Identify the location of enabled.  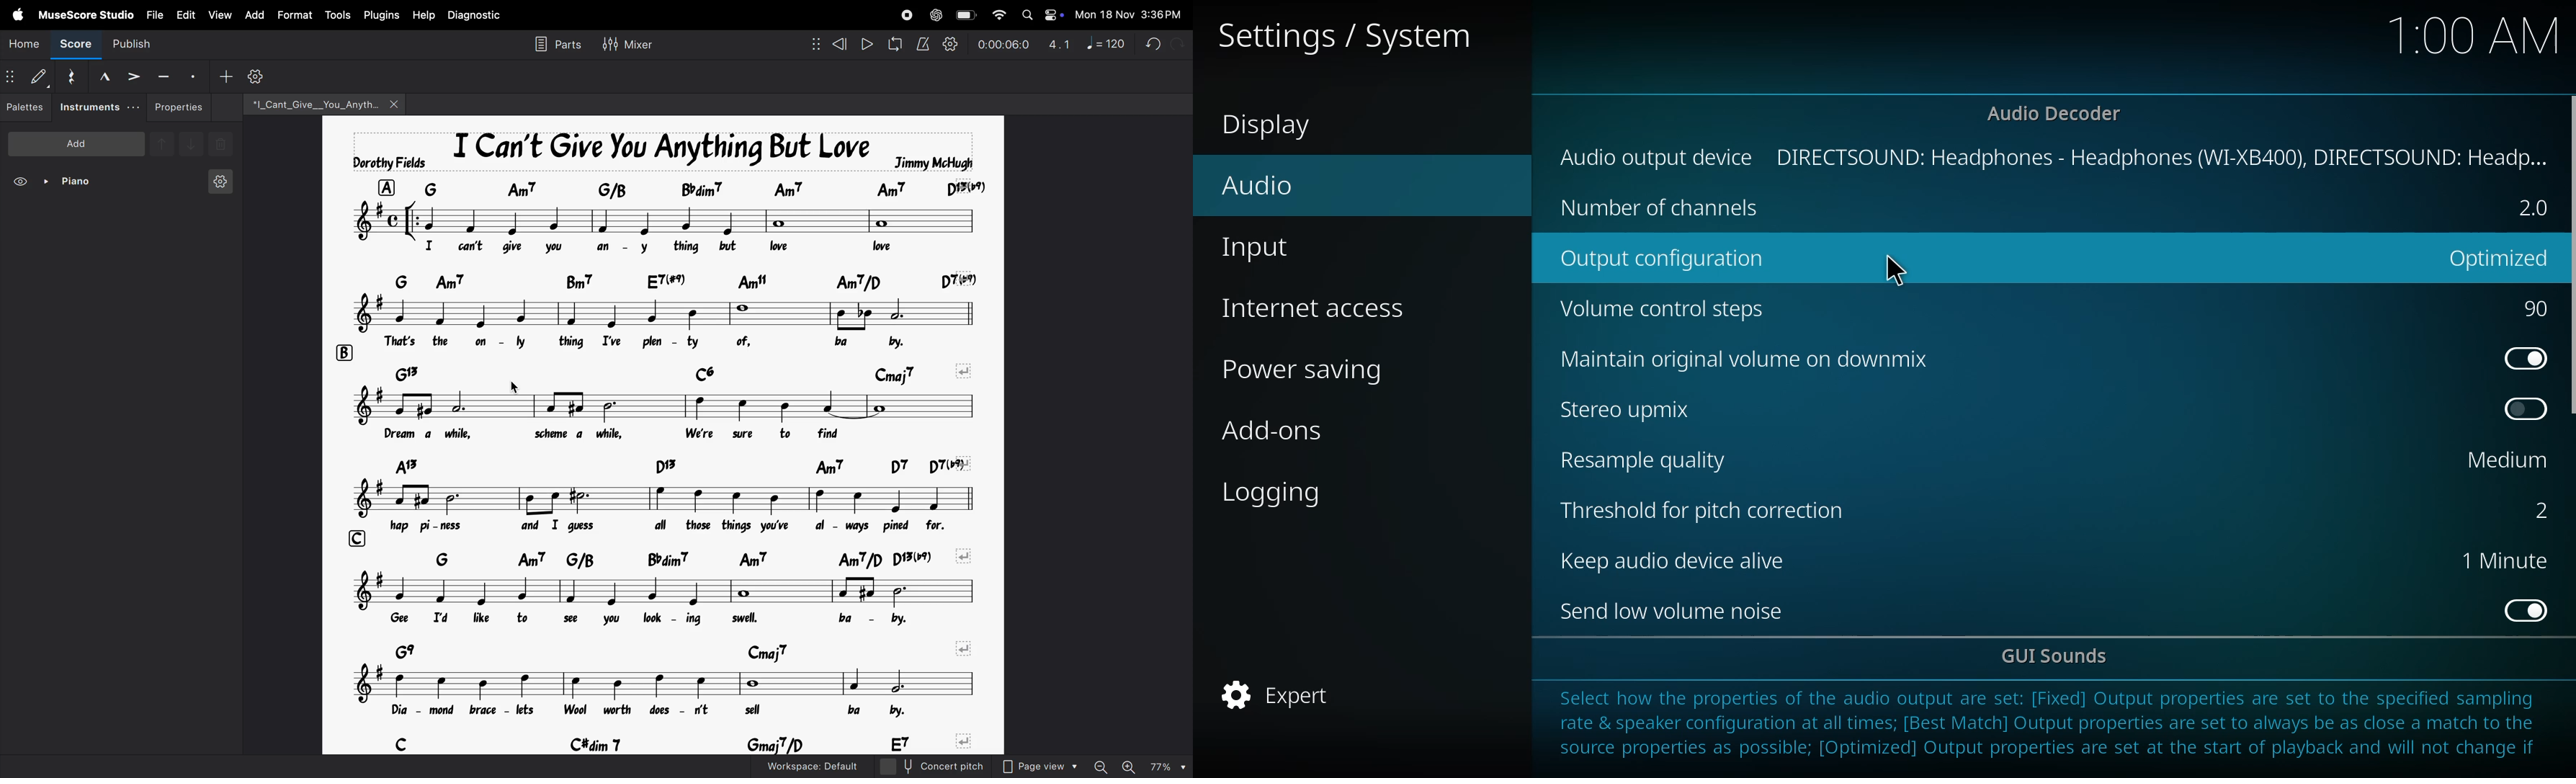
(2522, 356).